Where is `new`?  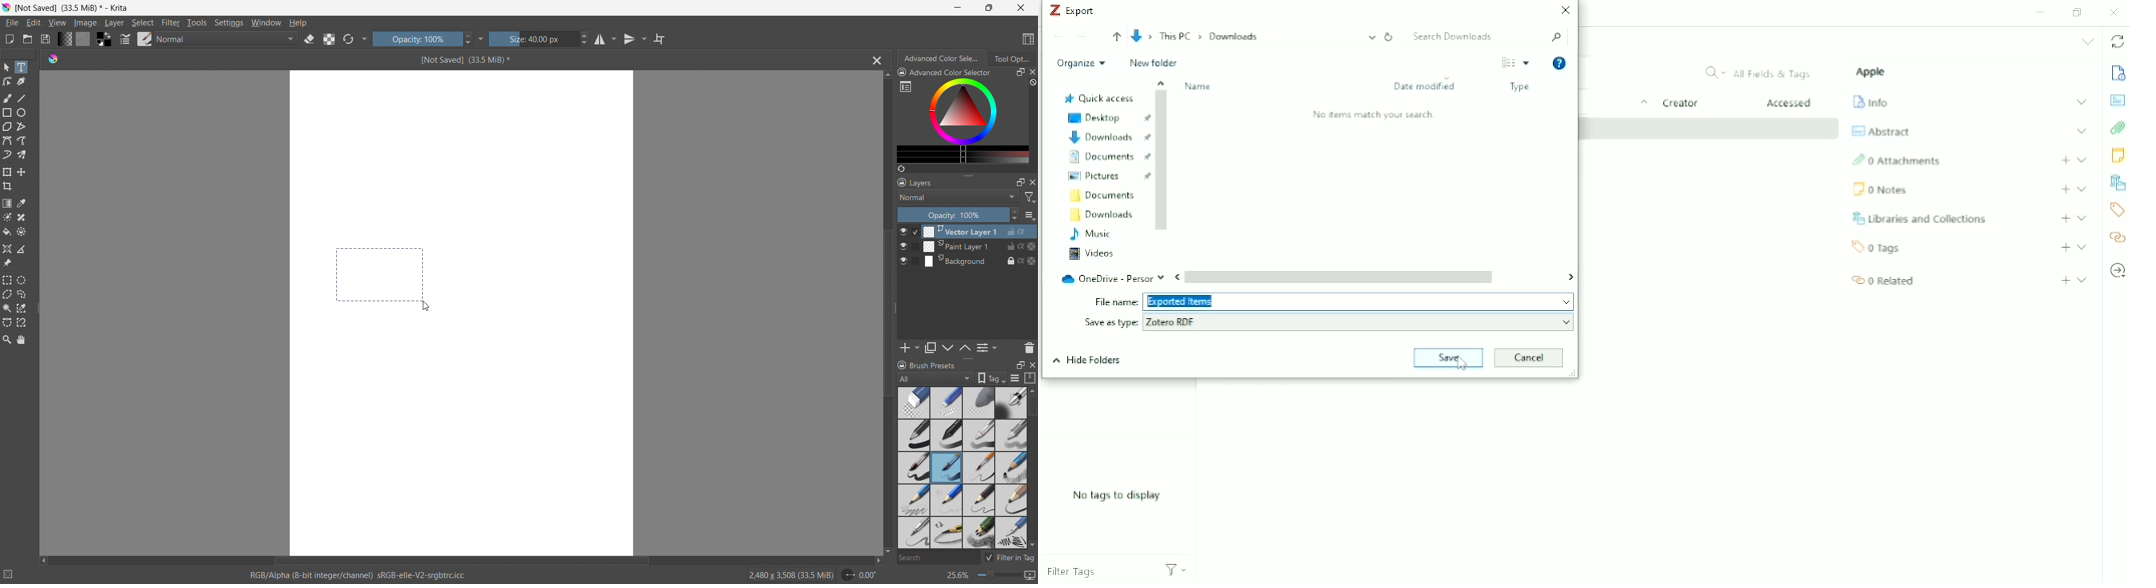
new is located at coordinates (9, 39).